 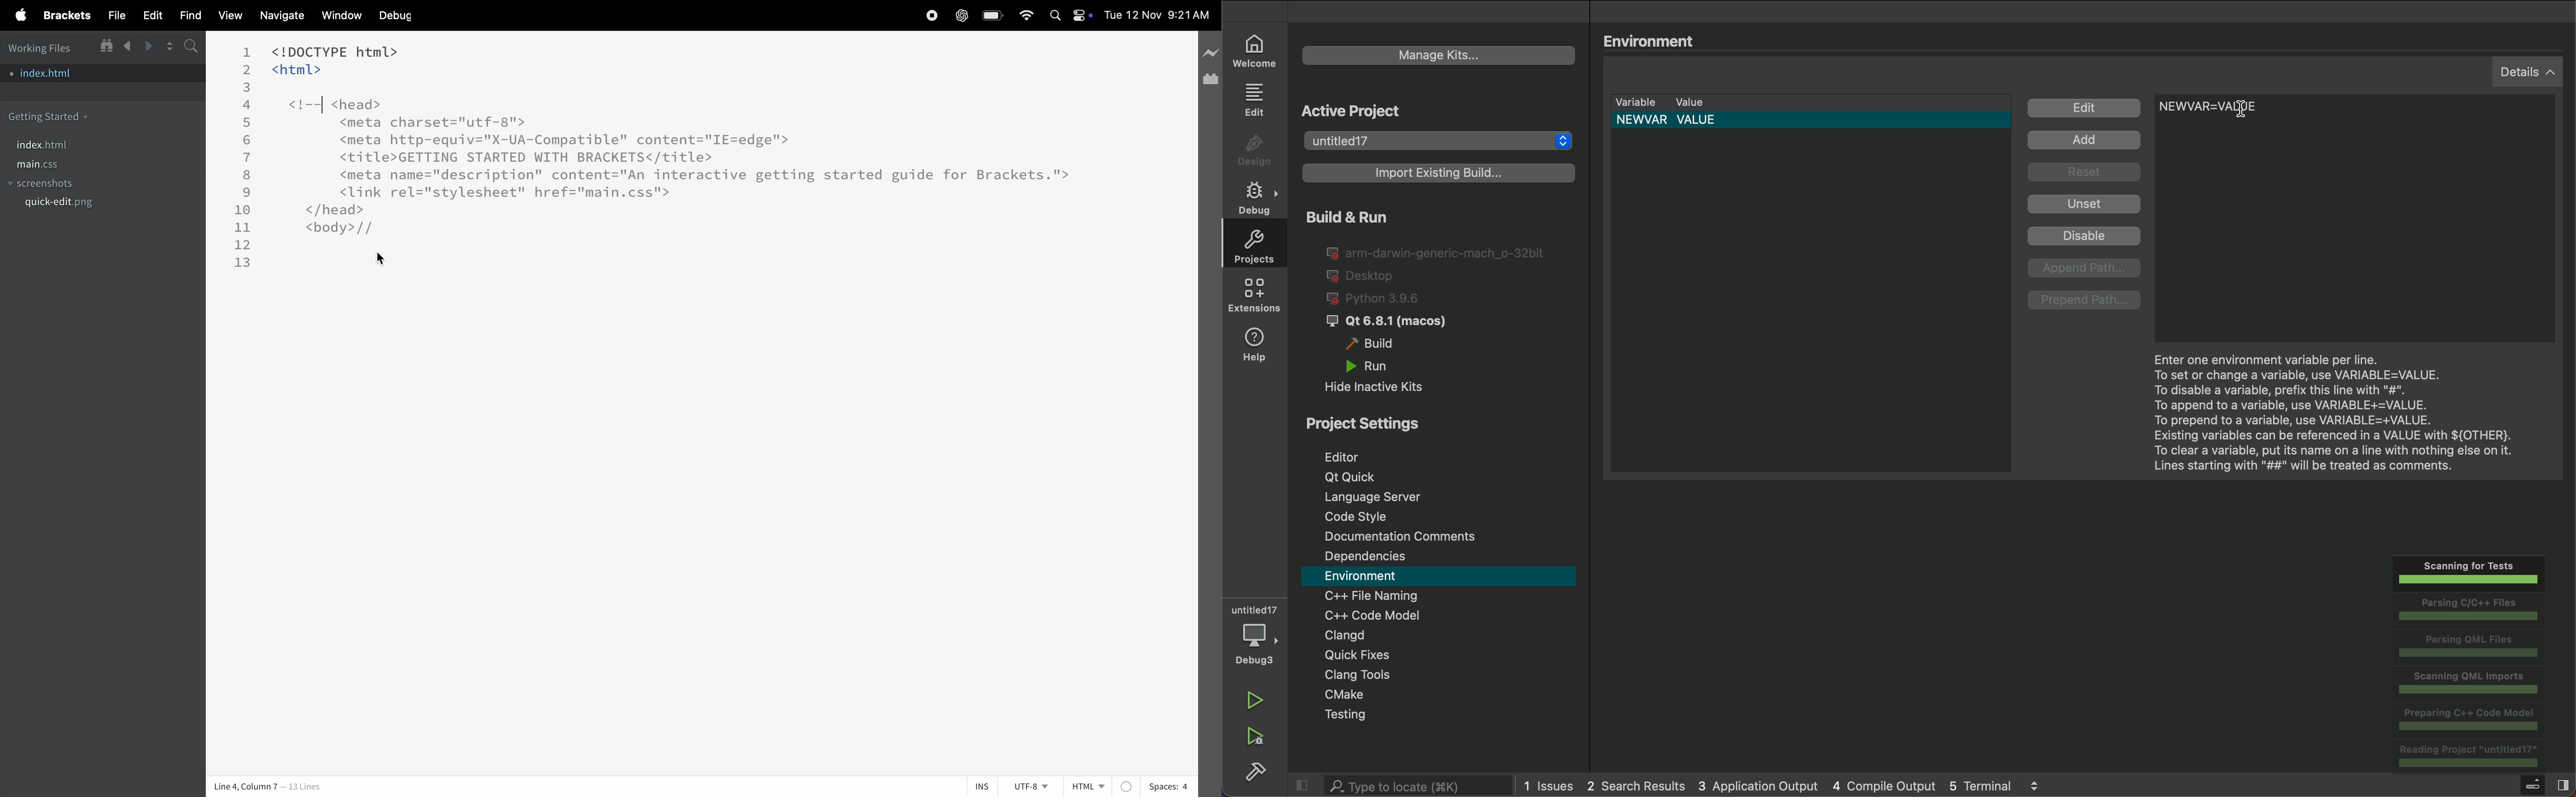 I want to click on edit, so click(x=1258, y=98).